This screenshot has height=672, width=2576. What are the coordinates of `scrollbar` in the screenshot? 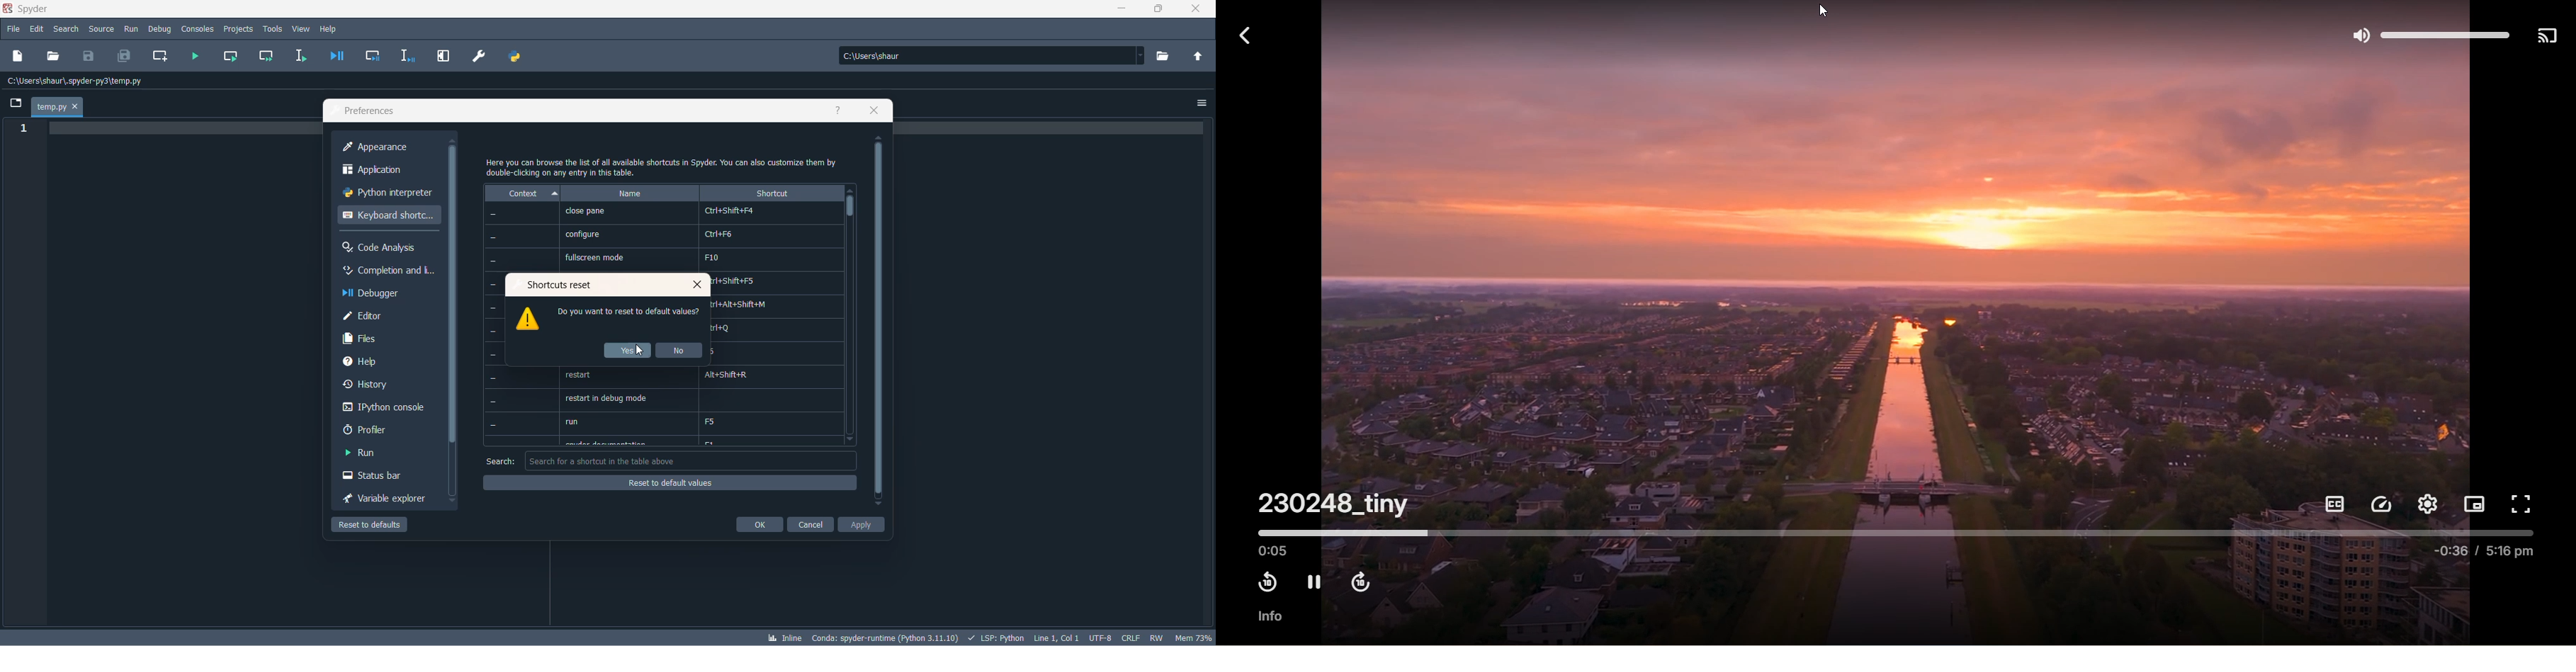 It's located at (452, 298).